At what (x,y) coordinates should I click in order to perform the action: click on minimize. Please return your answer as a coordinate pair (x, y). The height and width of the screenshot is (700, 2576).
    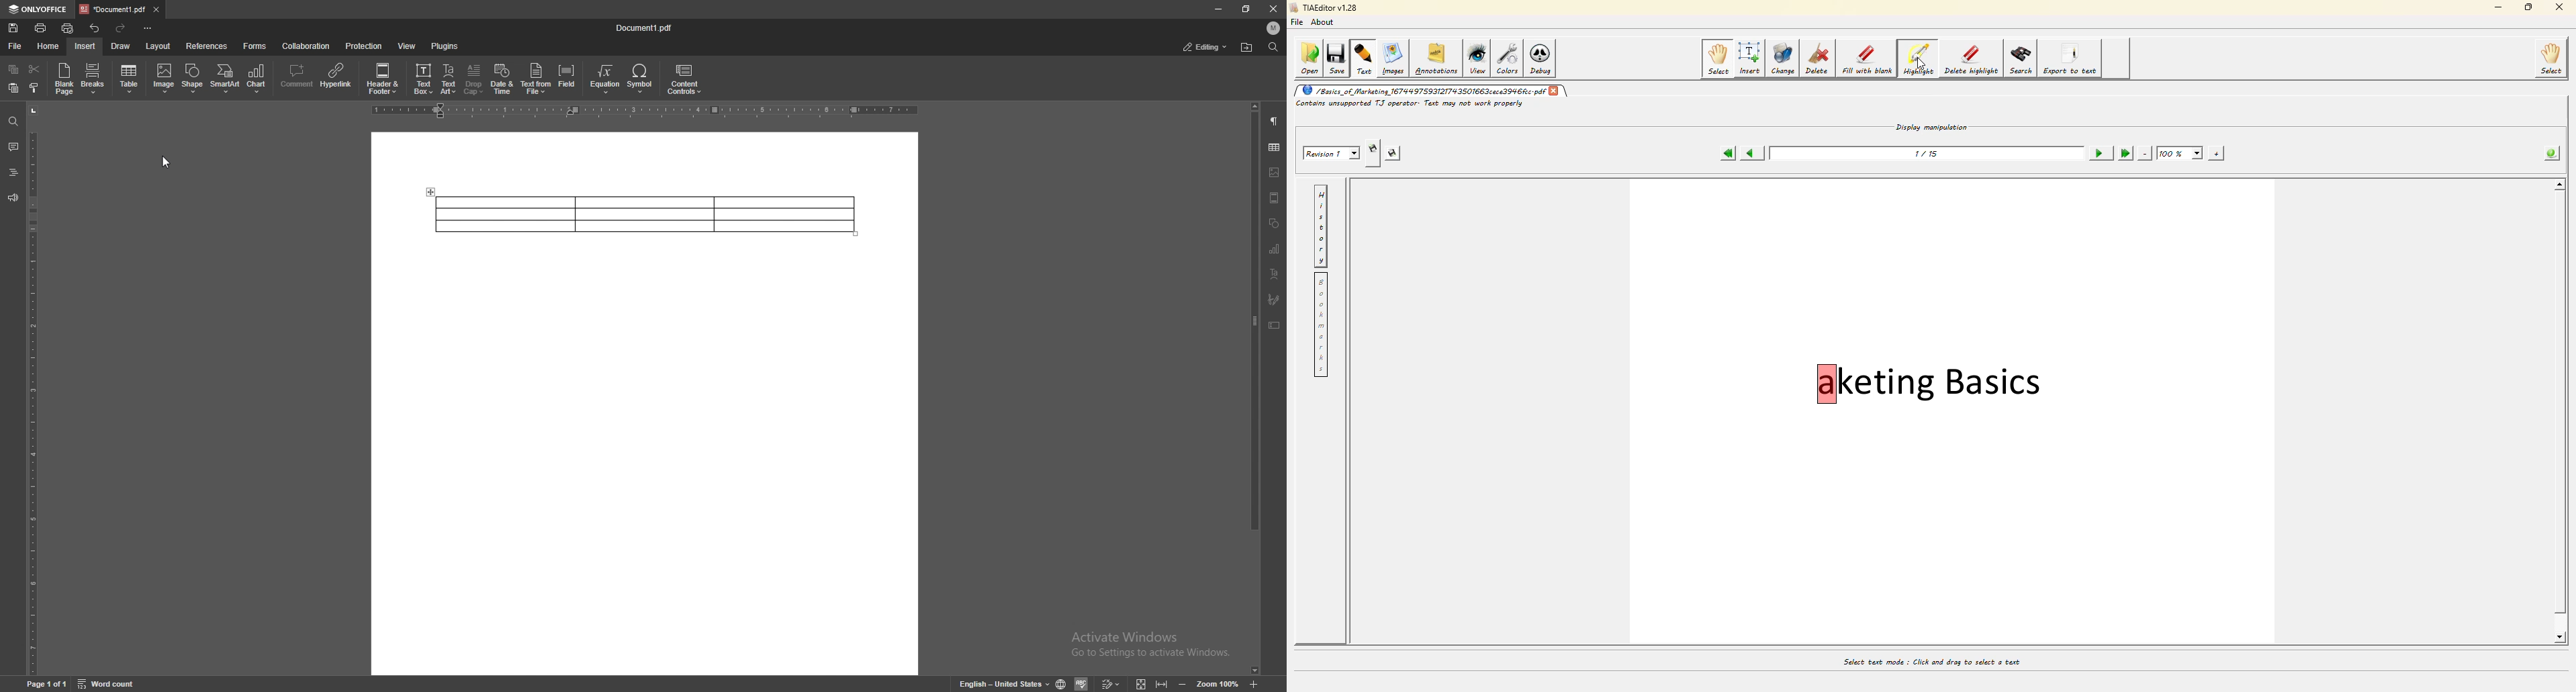
    Looking at the image, I should click on (2492, 7).